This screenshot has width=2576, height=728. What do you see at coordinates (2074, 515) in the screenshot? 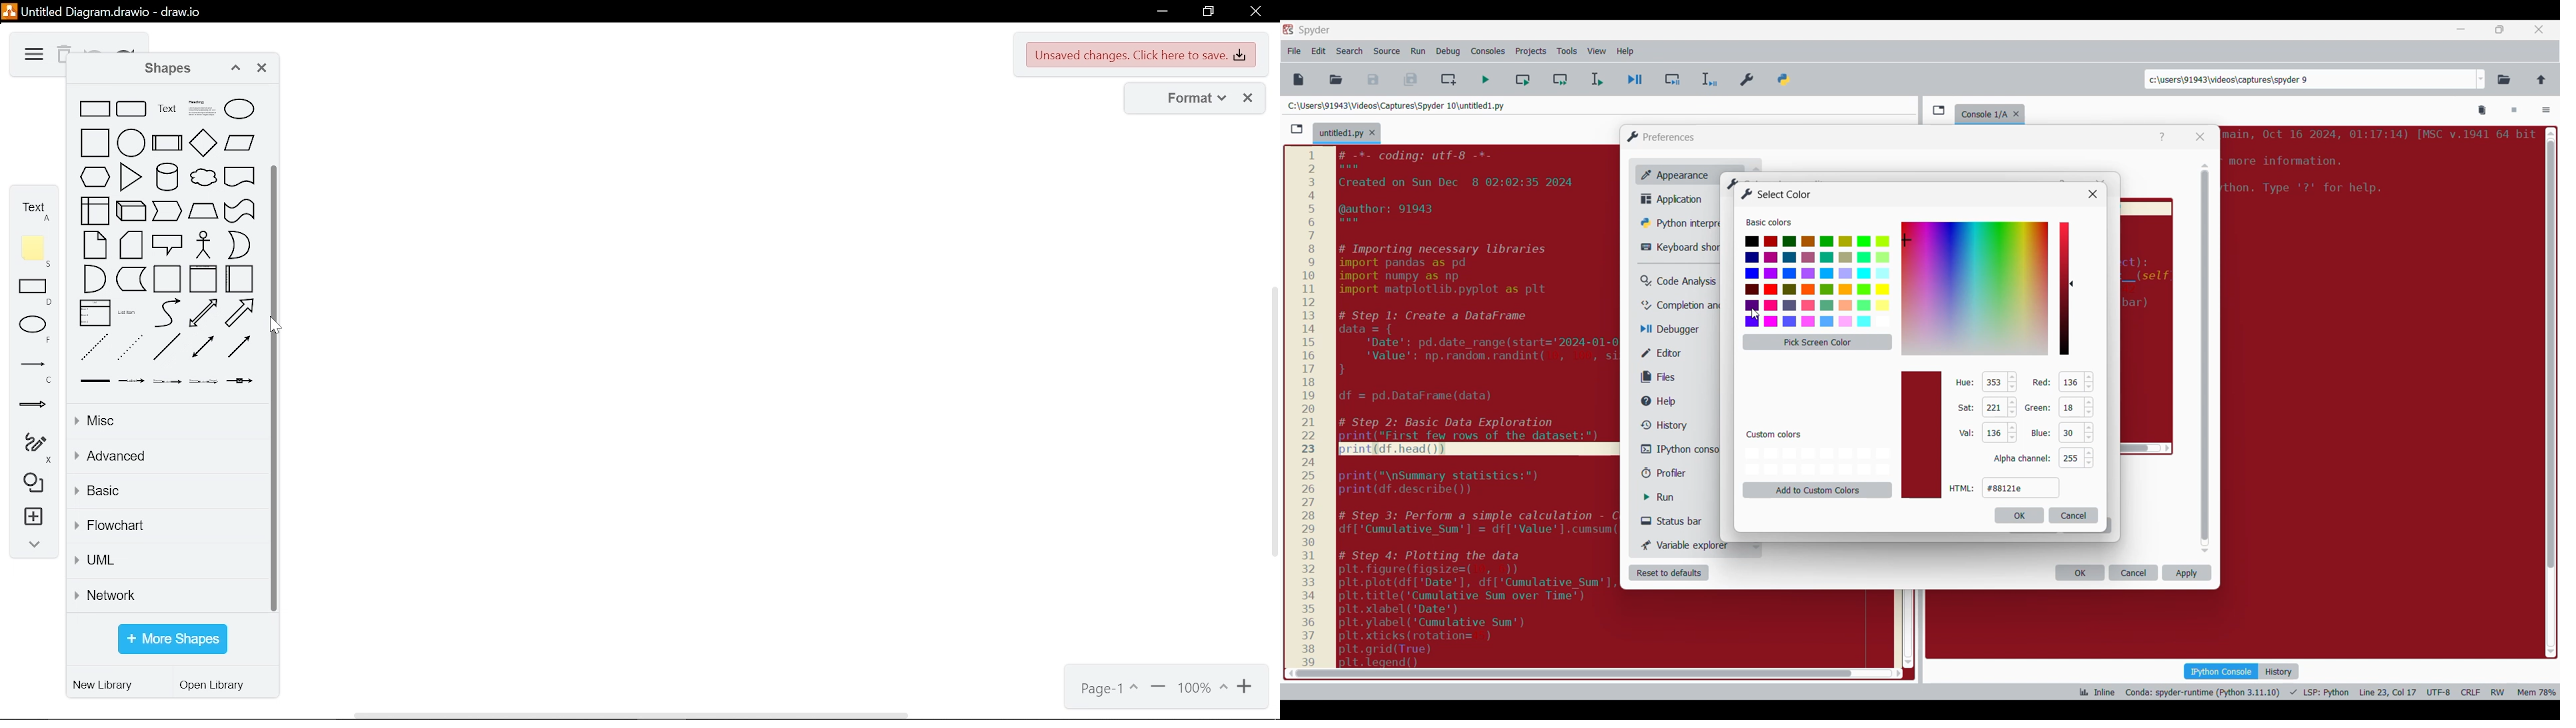
I see `Delete inputs made` at bounding box center [2074, 515].